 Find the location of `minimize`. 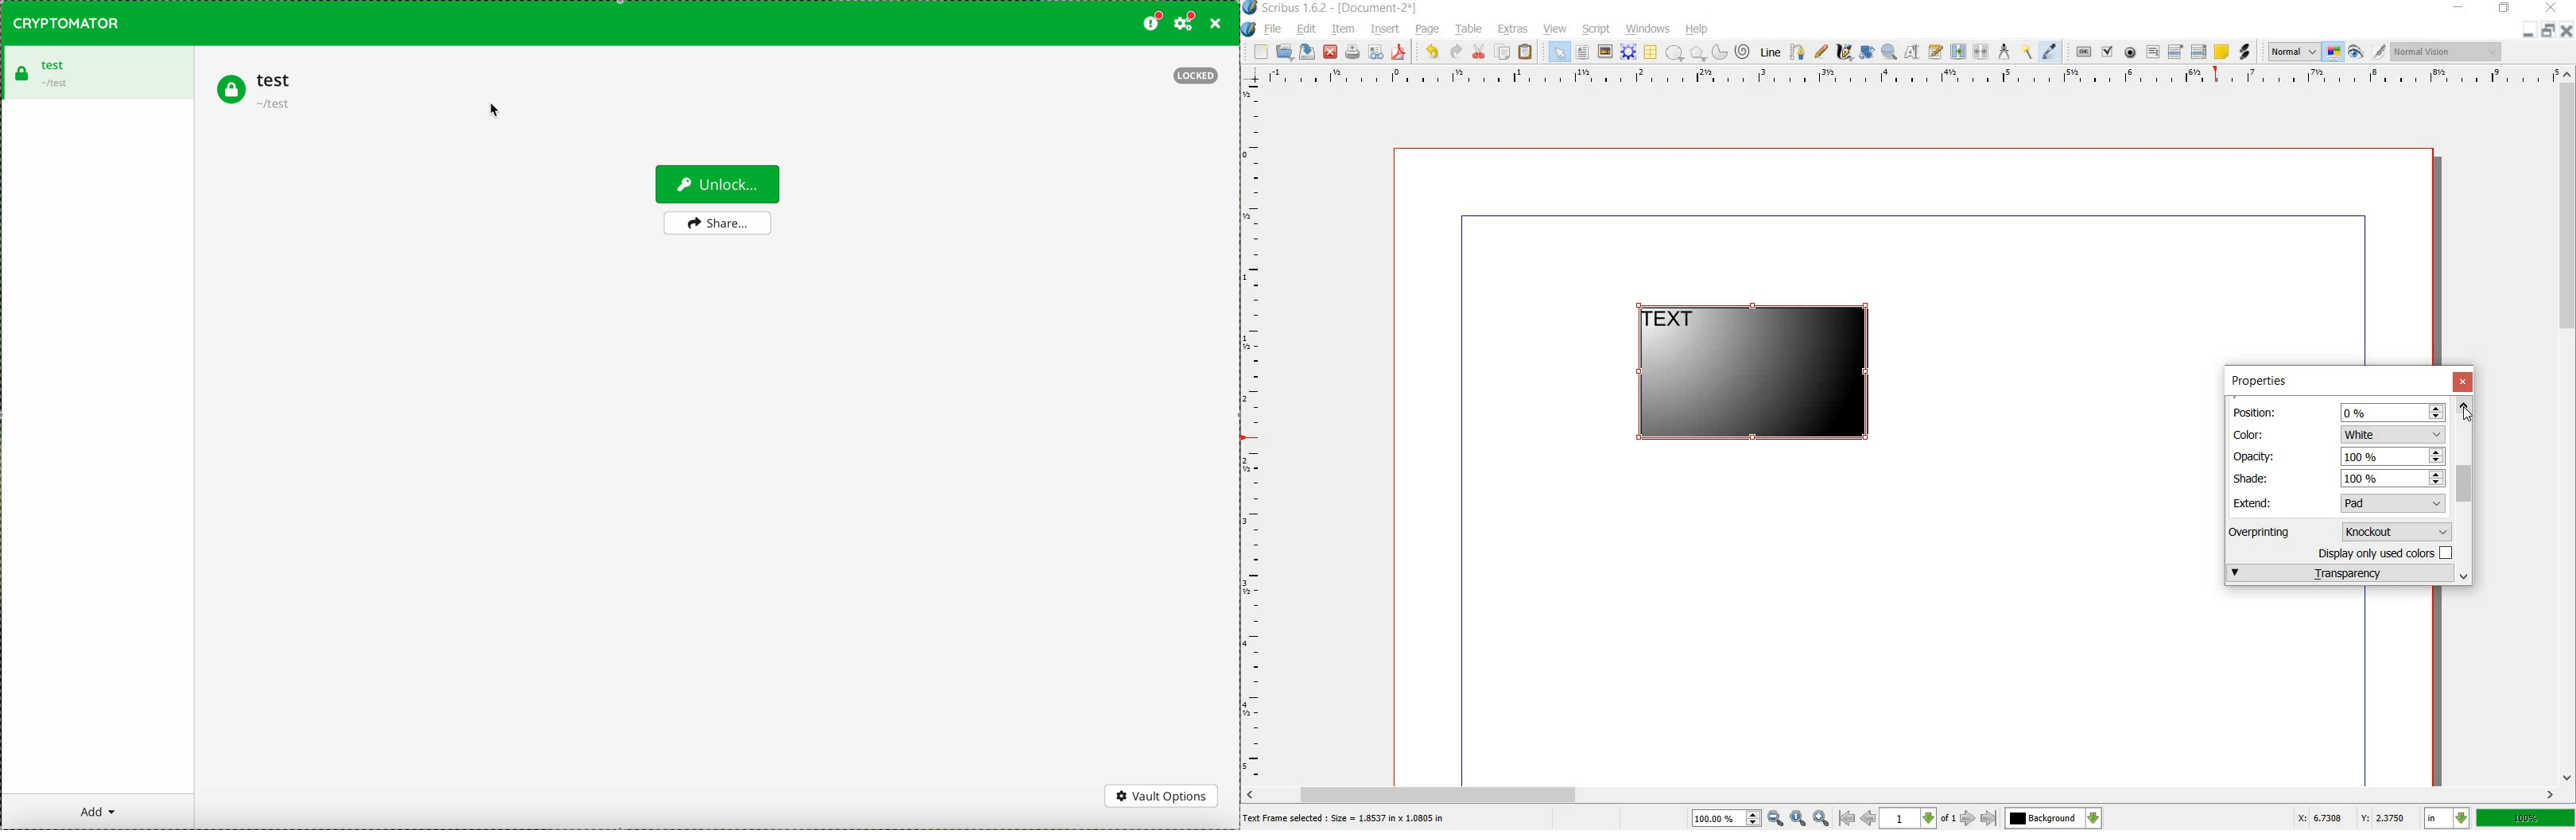

minimize is located at coordinates (2529, 32).